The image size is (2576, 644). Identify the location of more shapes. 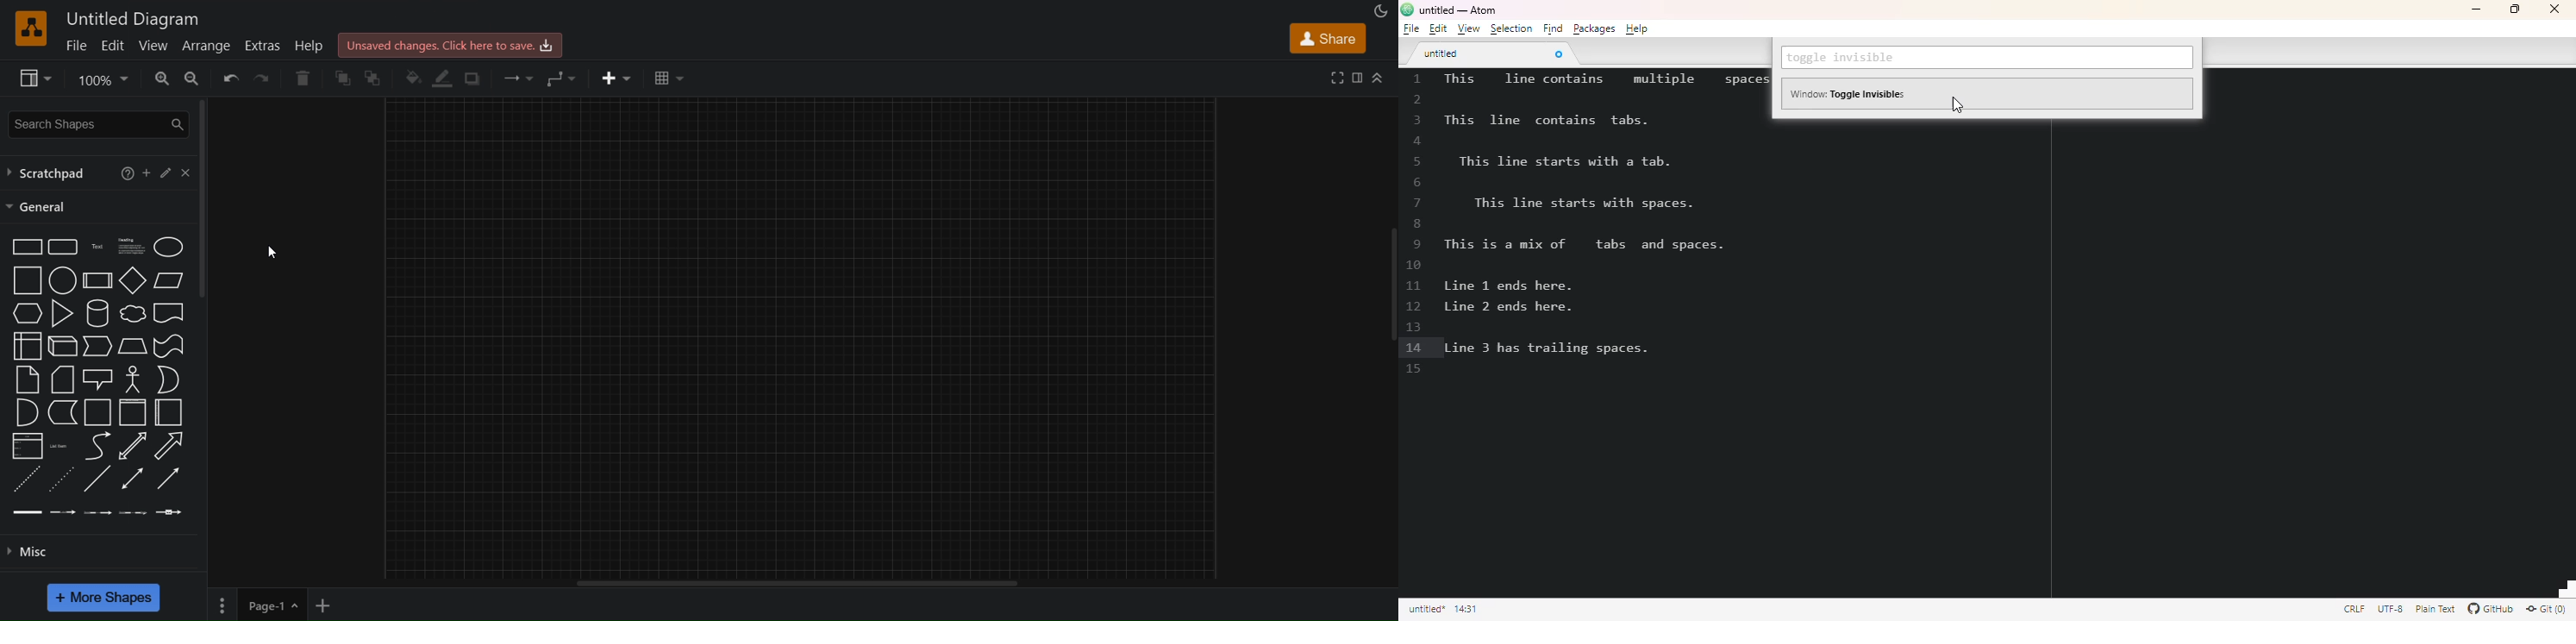
(105, 597).